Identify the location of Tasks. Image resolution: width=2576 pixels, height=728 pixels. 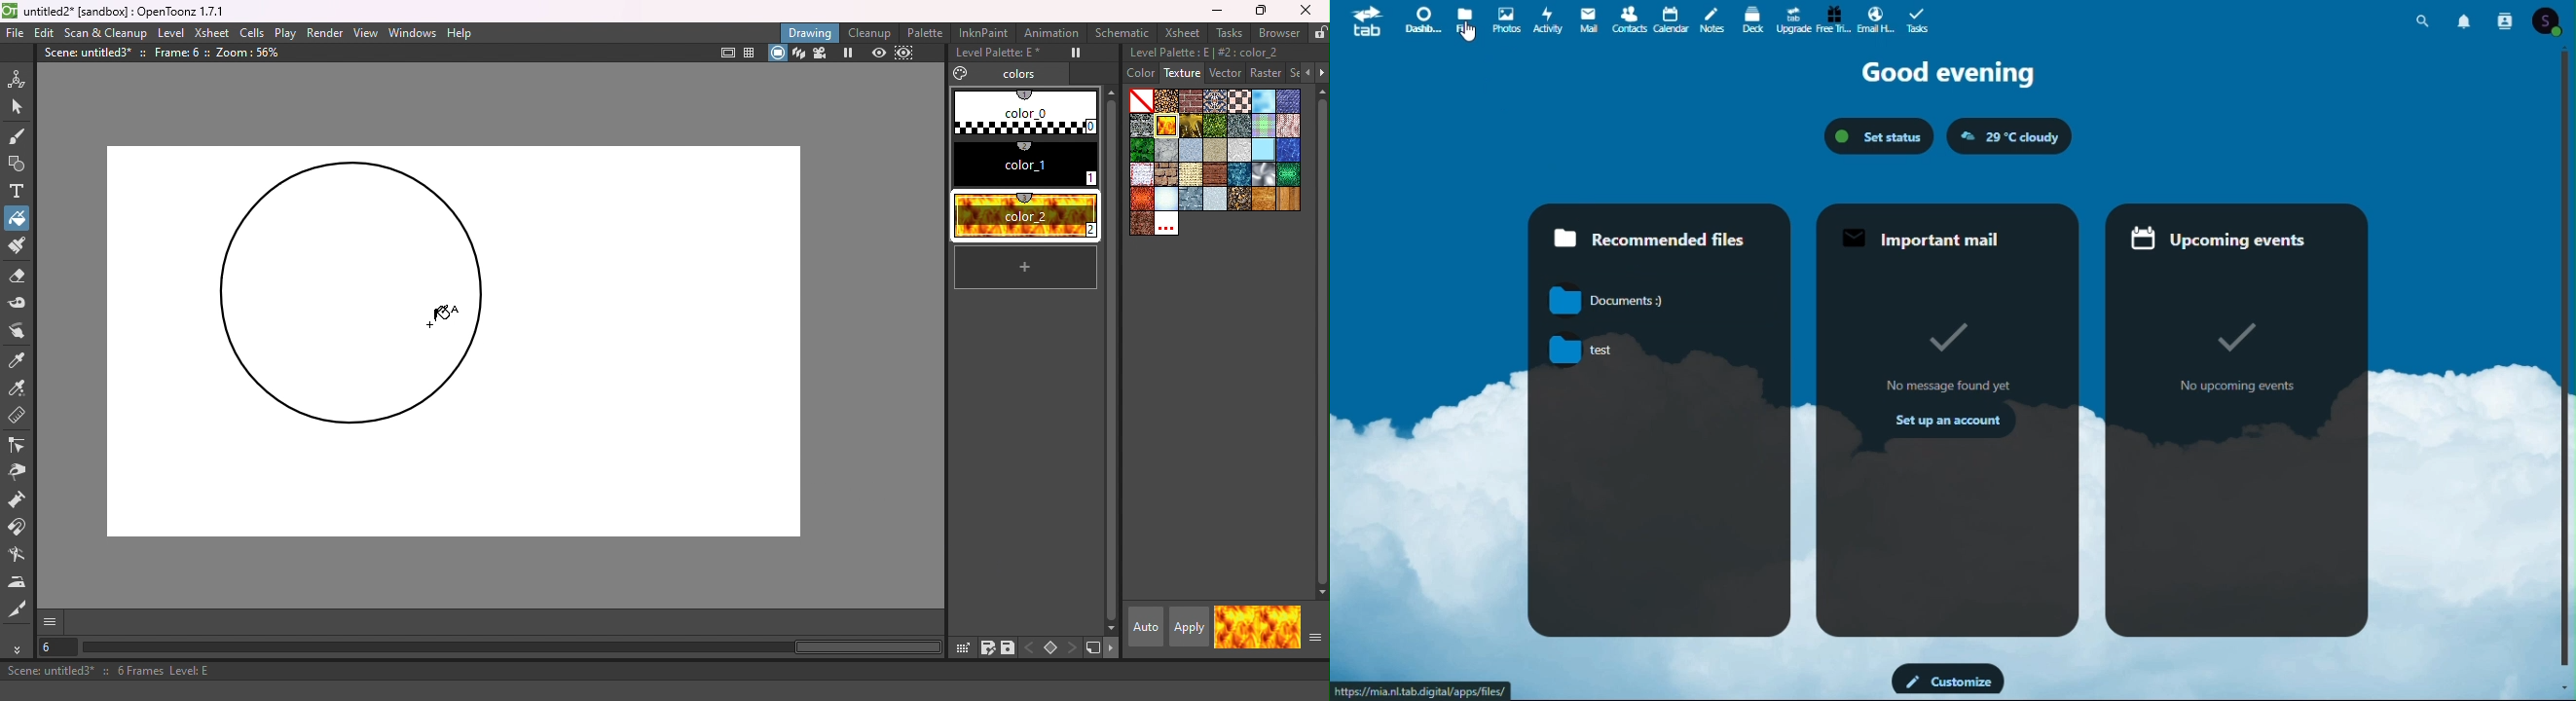
(1227, 33).